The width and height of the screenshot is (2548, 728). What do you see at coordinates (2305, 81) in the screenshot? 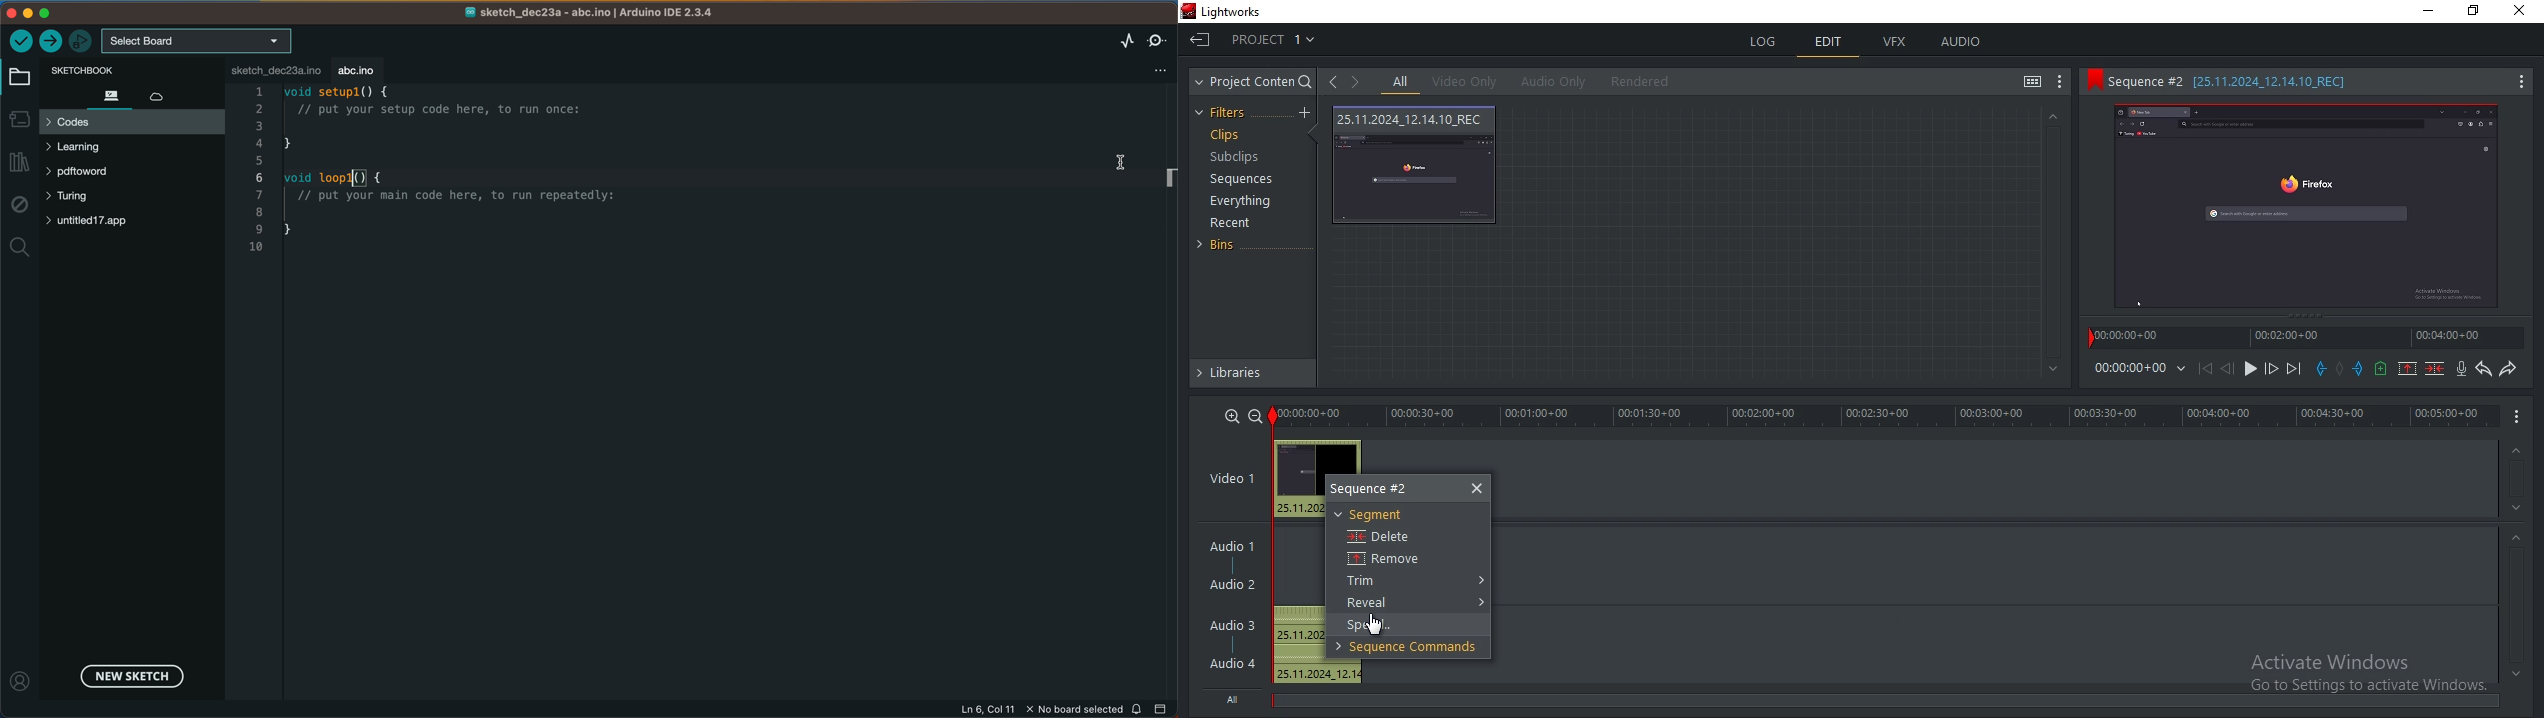
I see `sequence 2` at bounding box center [2305, 81].